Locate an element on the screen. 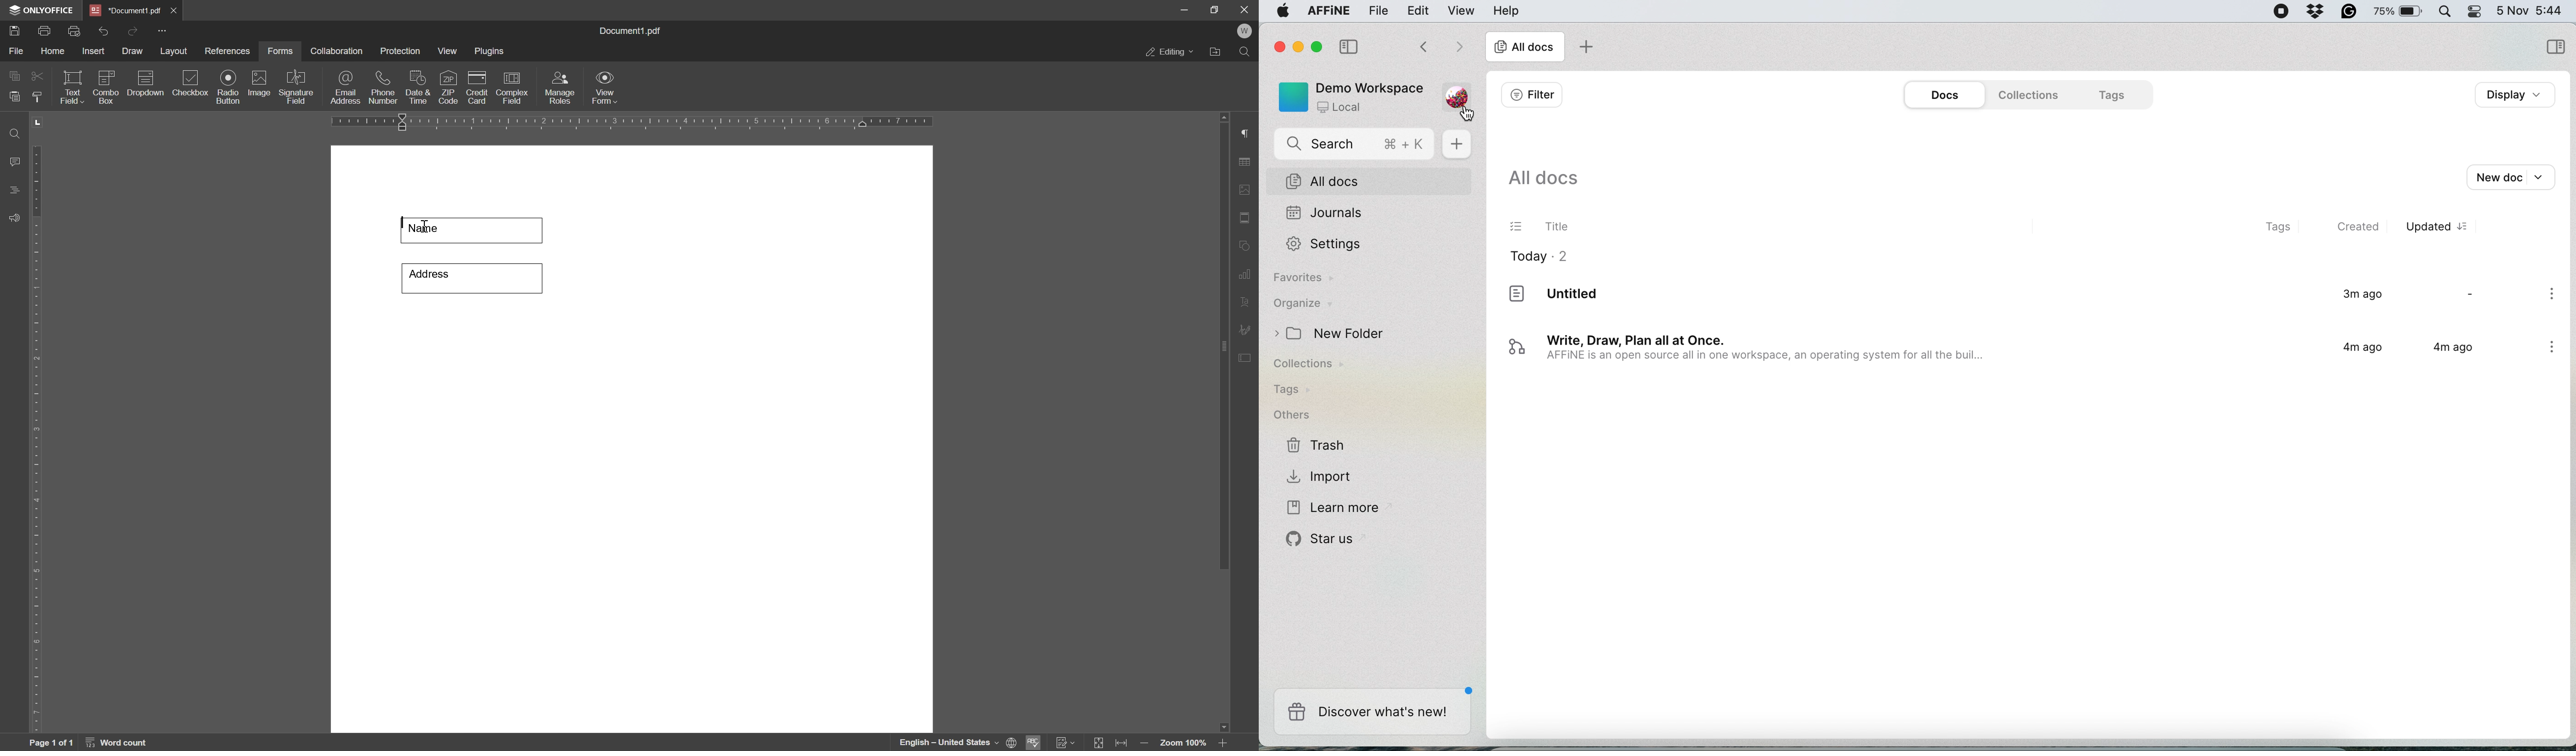 Image resolution: width=2576 pixels, height=756 pixels. more options is located at coordinates (2554, 295).